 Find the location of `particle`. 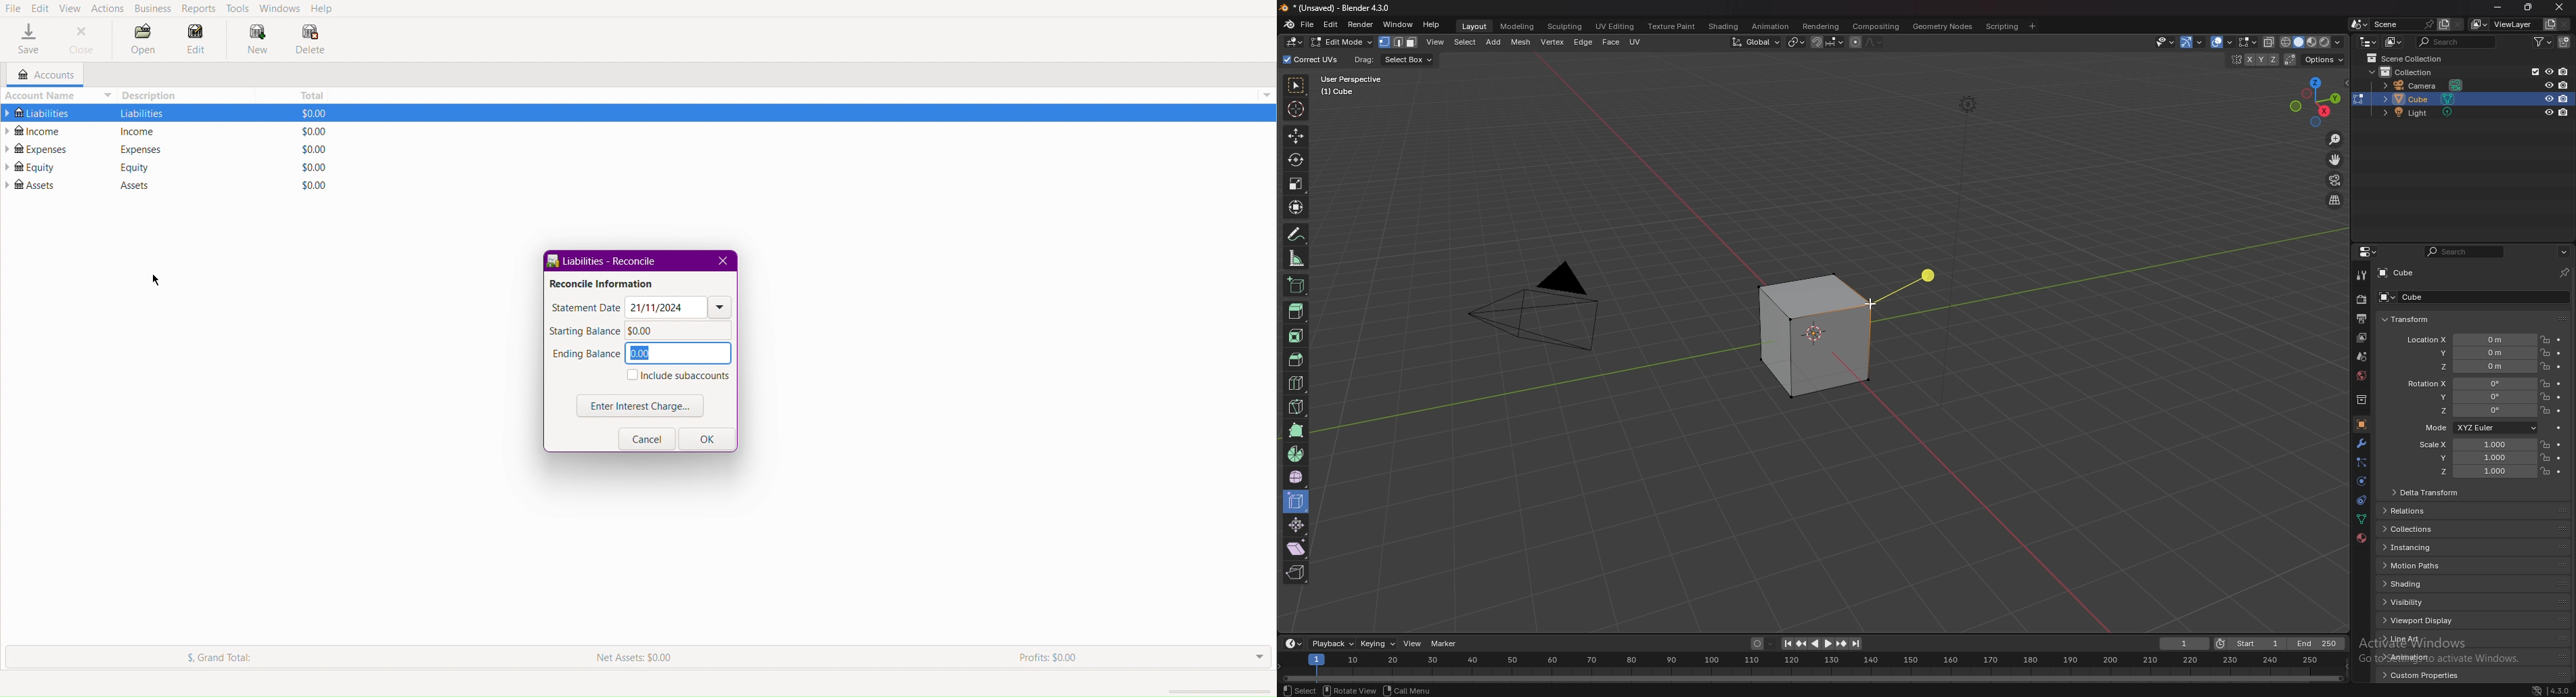

particle is located at coordinates (2362, 463).